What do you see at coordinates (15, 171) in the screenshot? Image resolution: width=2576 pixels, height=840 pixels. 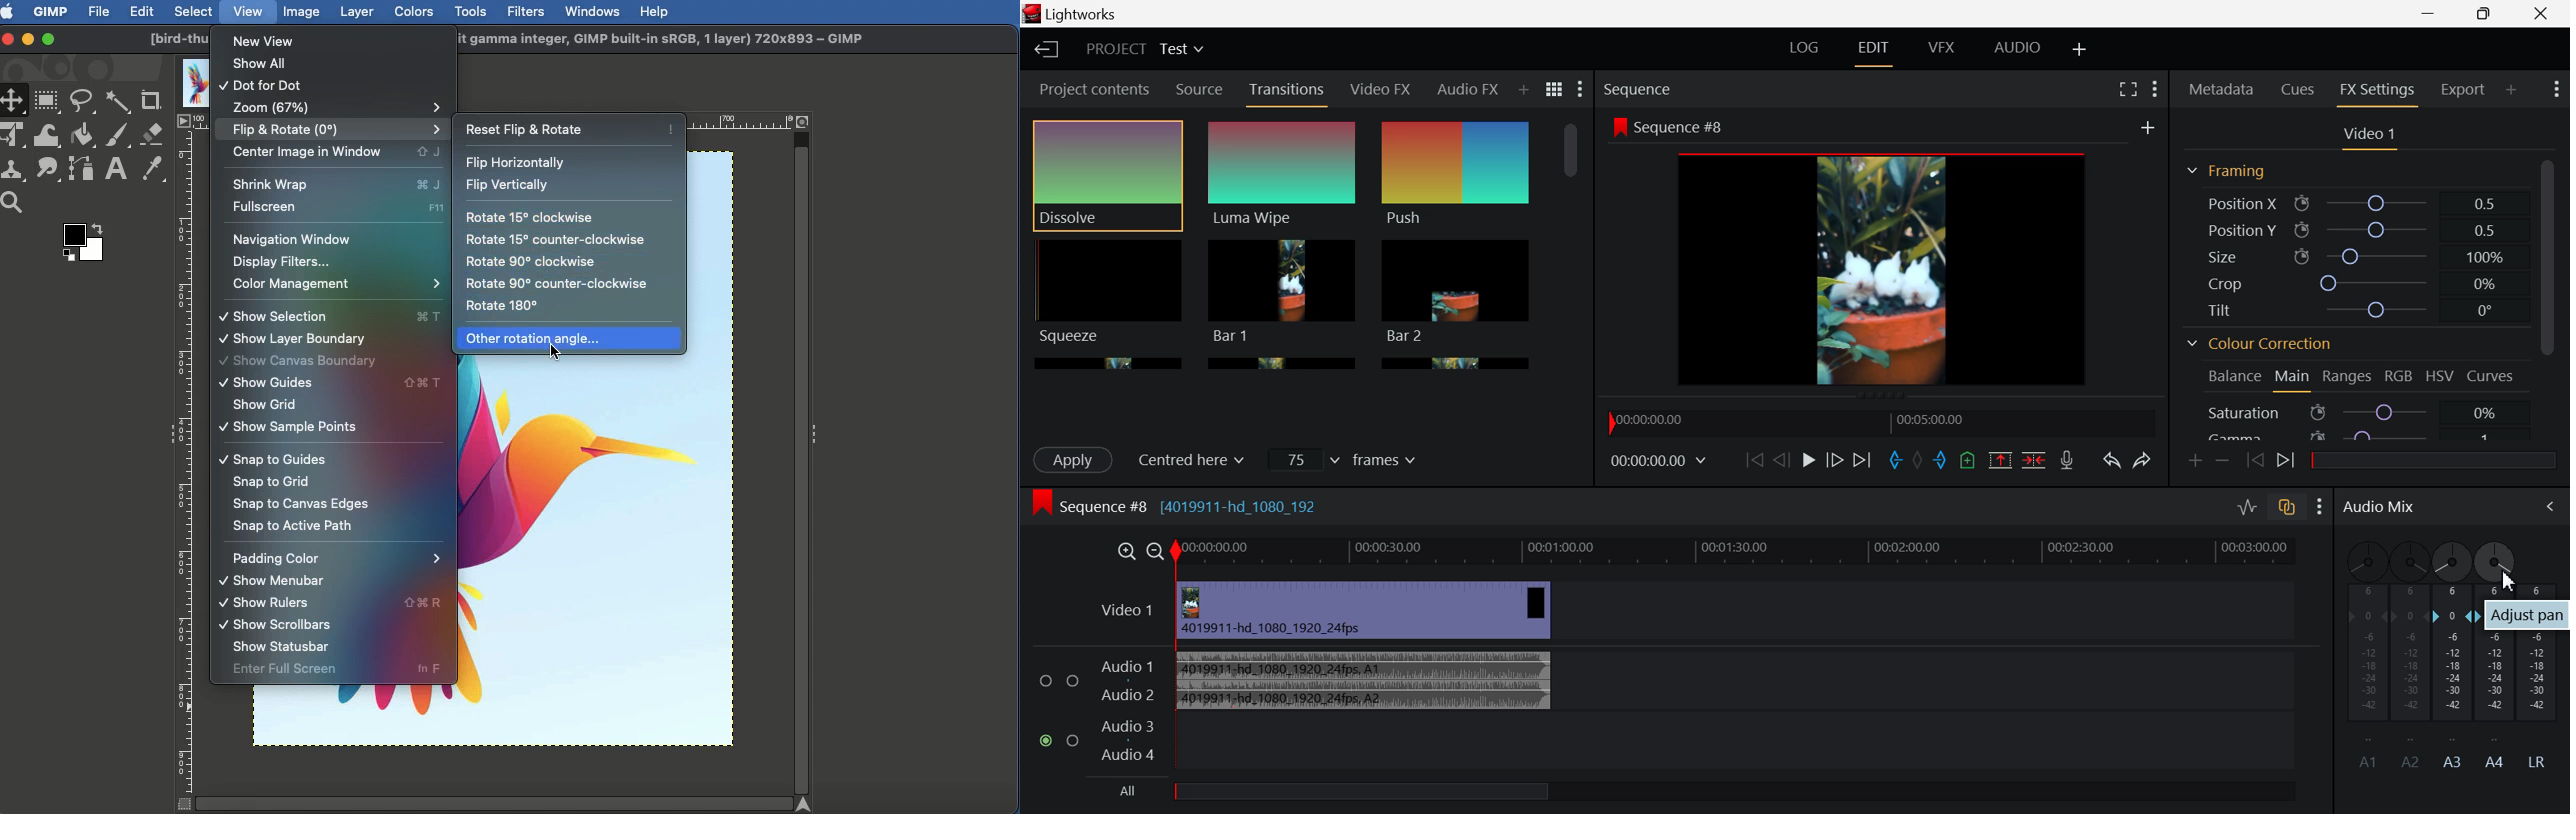 I see `Clone tool` at bounding box center [15, 171].